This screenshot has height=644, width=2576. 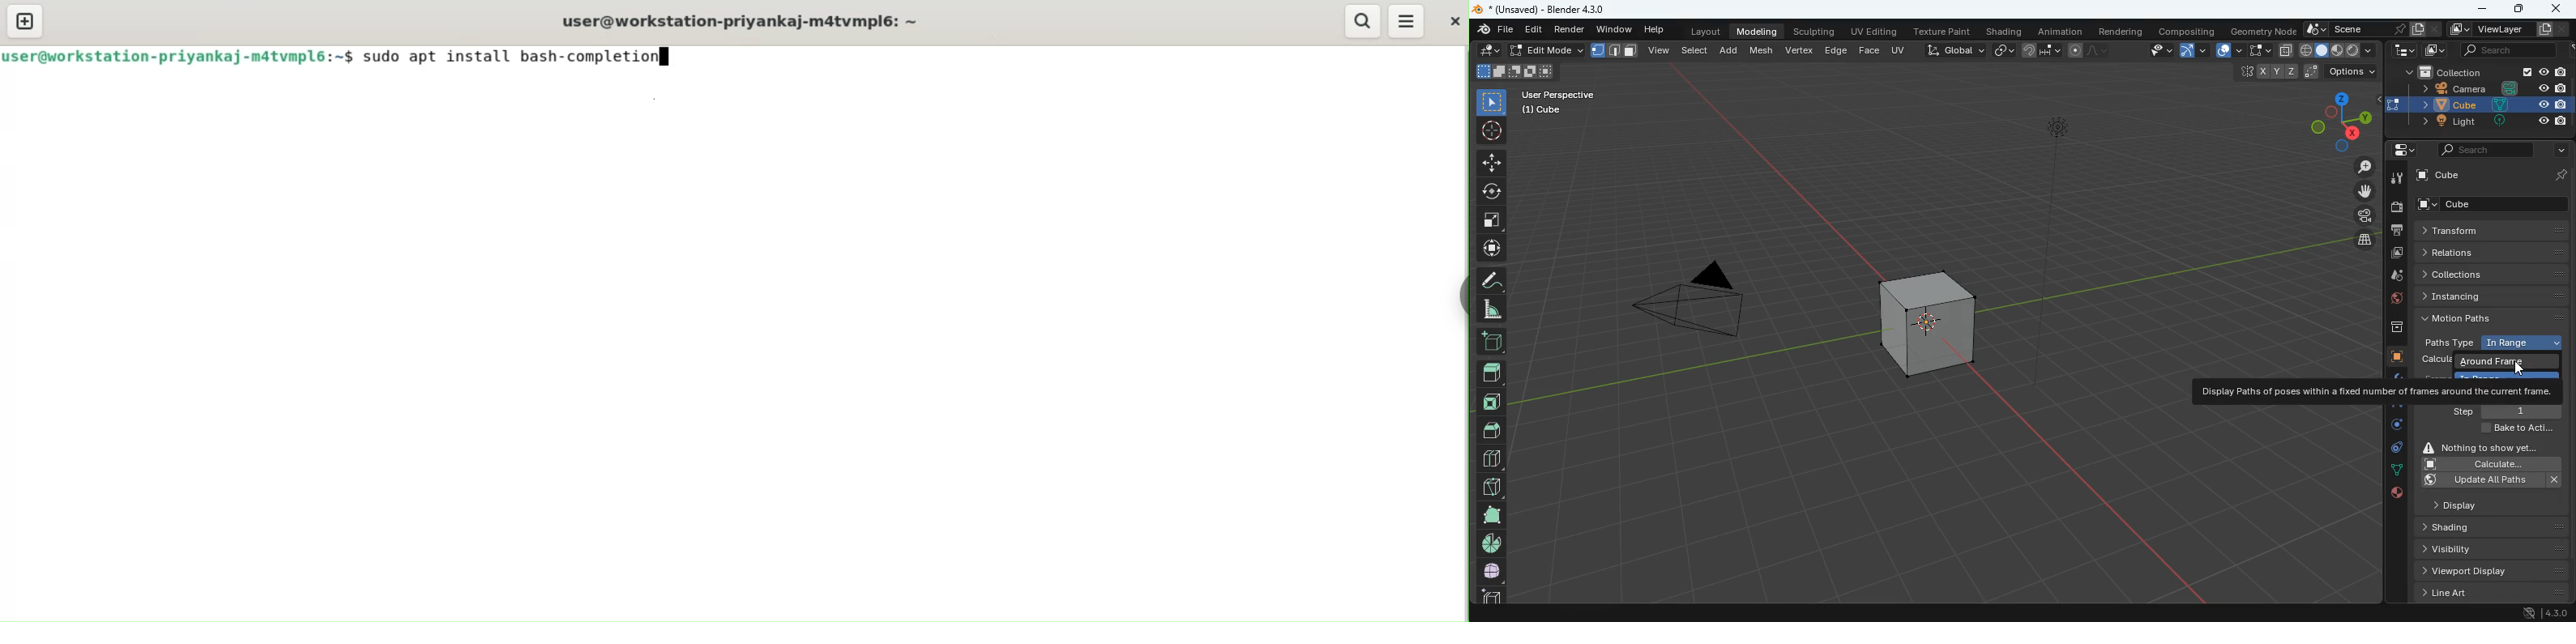 What do you see at coordinates (1835, 49) in the screenshot?
I see `edge` at bounding box center [1835, 49].